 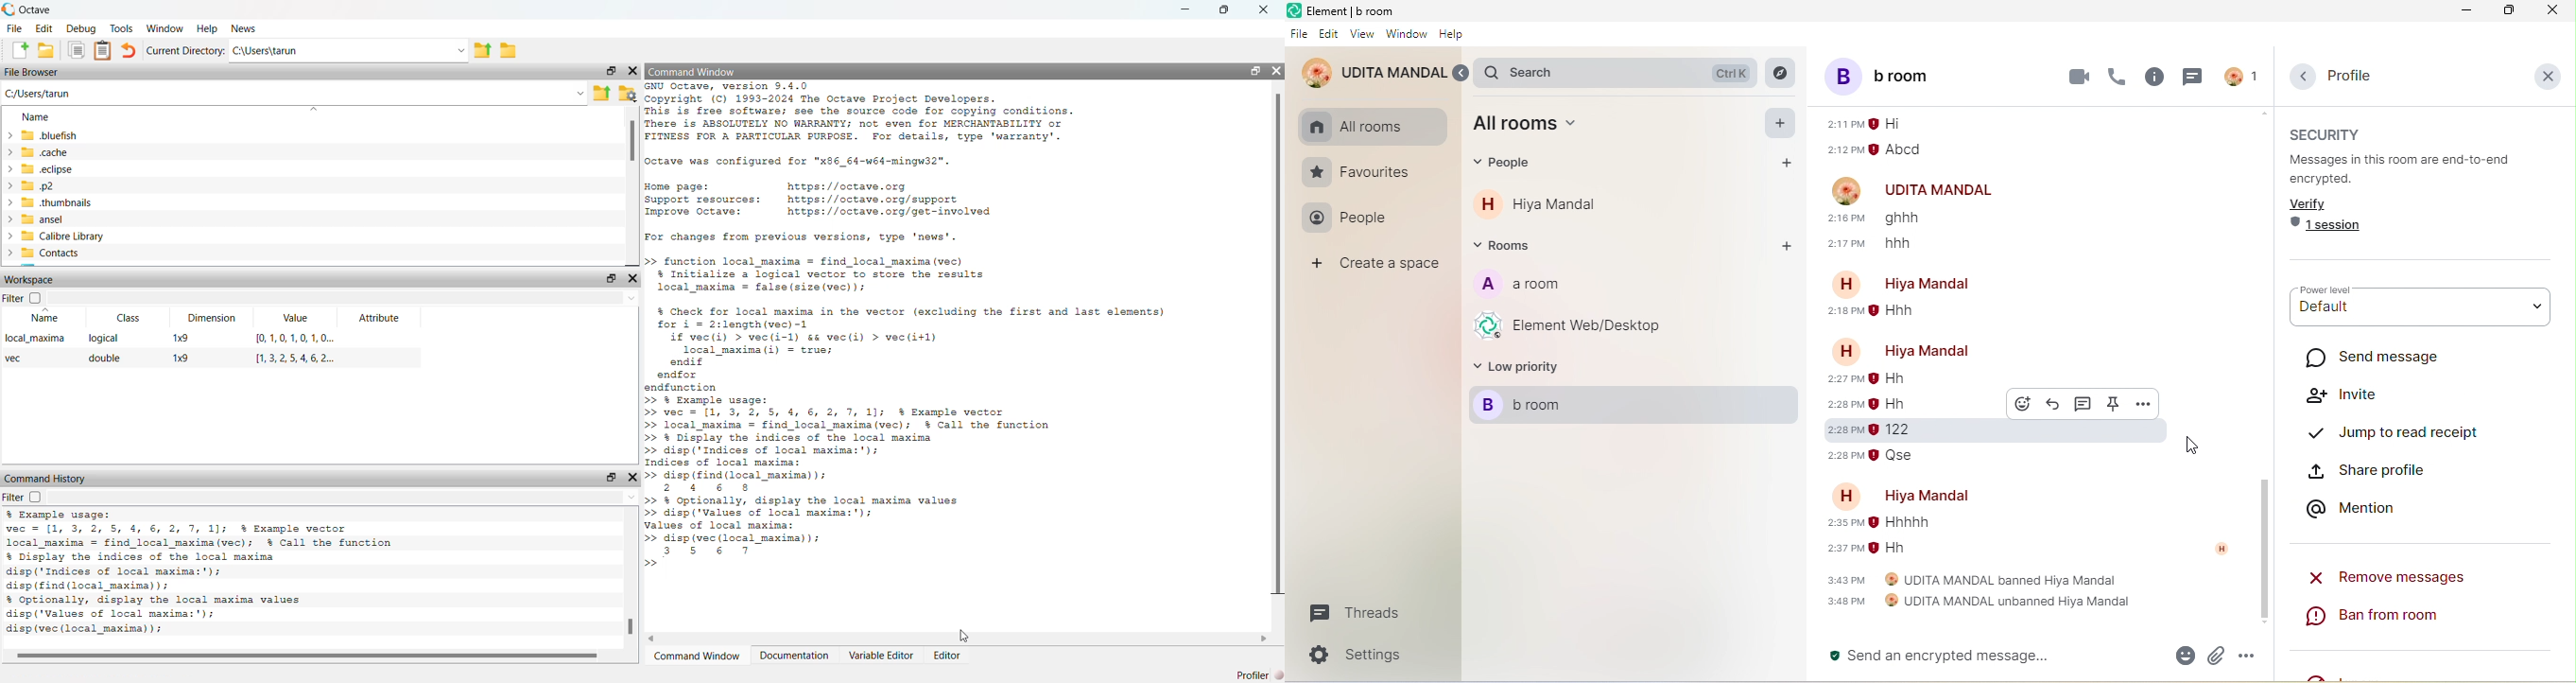 What do you see at coordinates (1533, 127) in the screenshot?
I see `all room` at bounding box center [1533, 127].